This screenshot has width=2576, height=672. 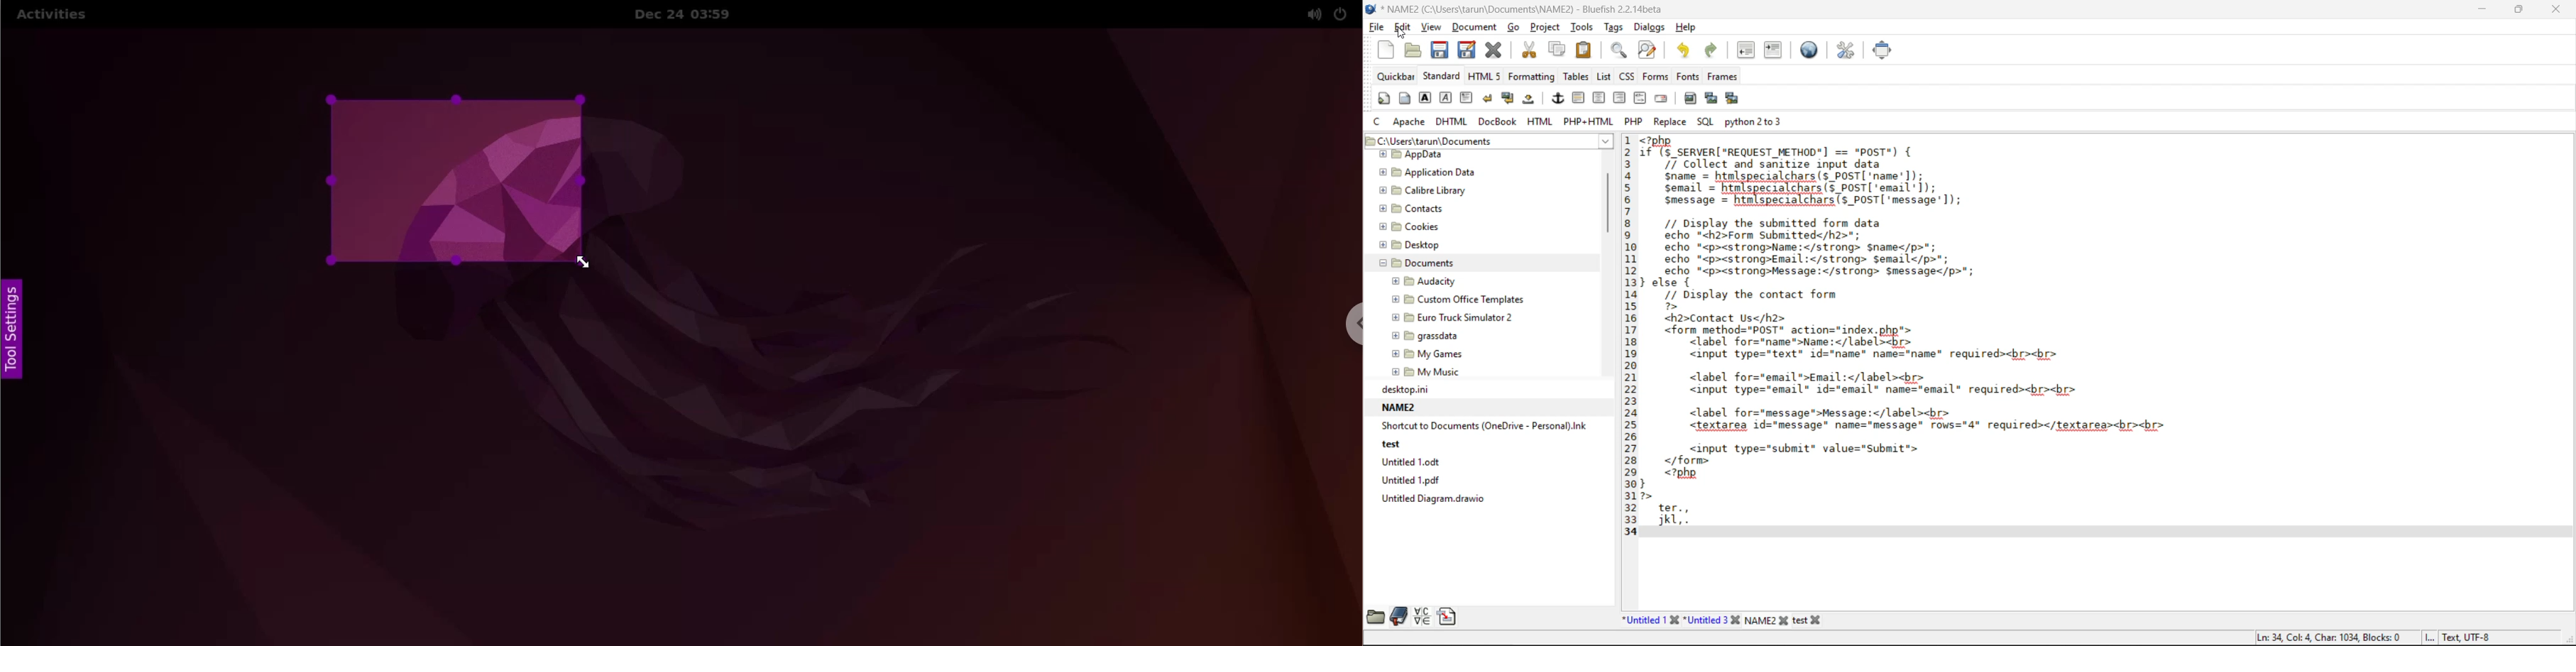 I want to click on  Euro Truck Simulator 2, so click(x=1449, y=319).